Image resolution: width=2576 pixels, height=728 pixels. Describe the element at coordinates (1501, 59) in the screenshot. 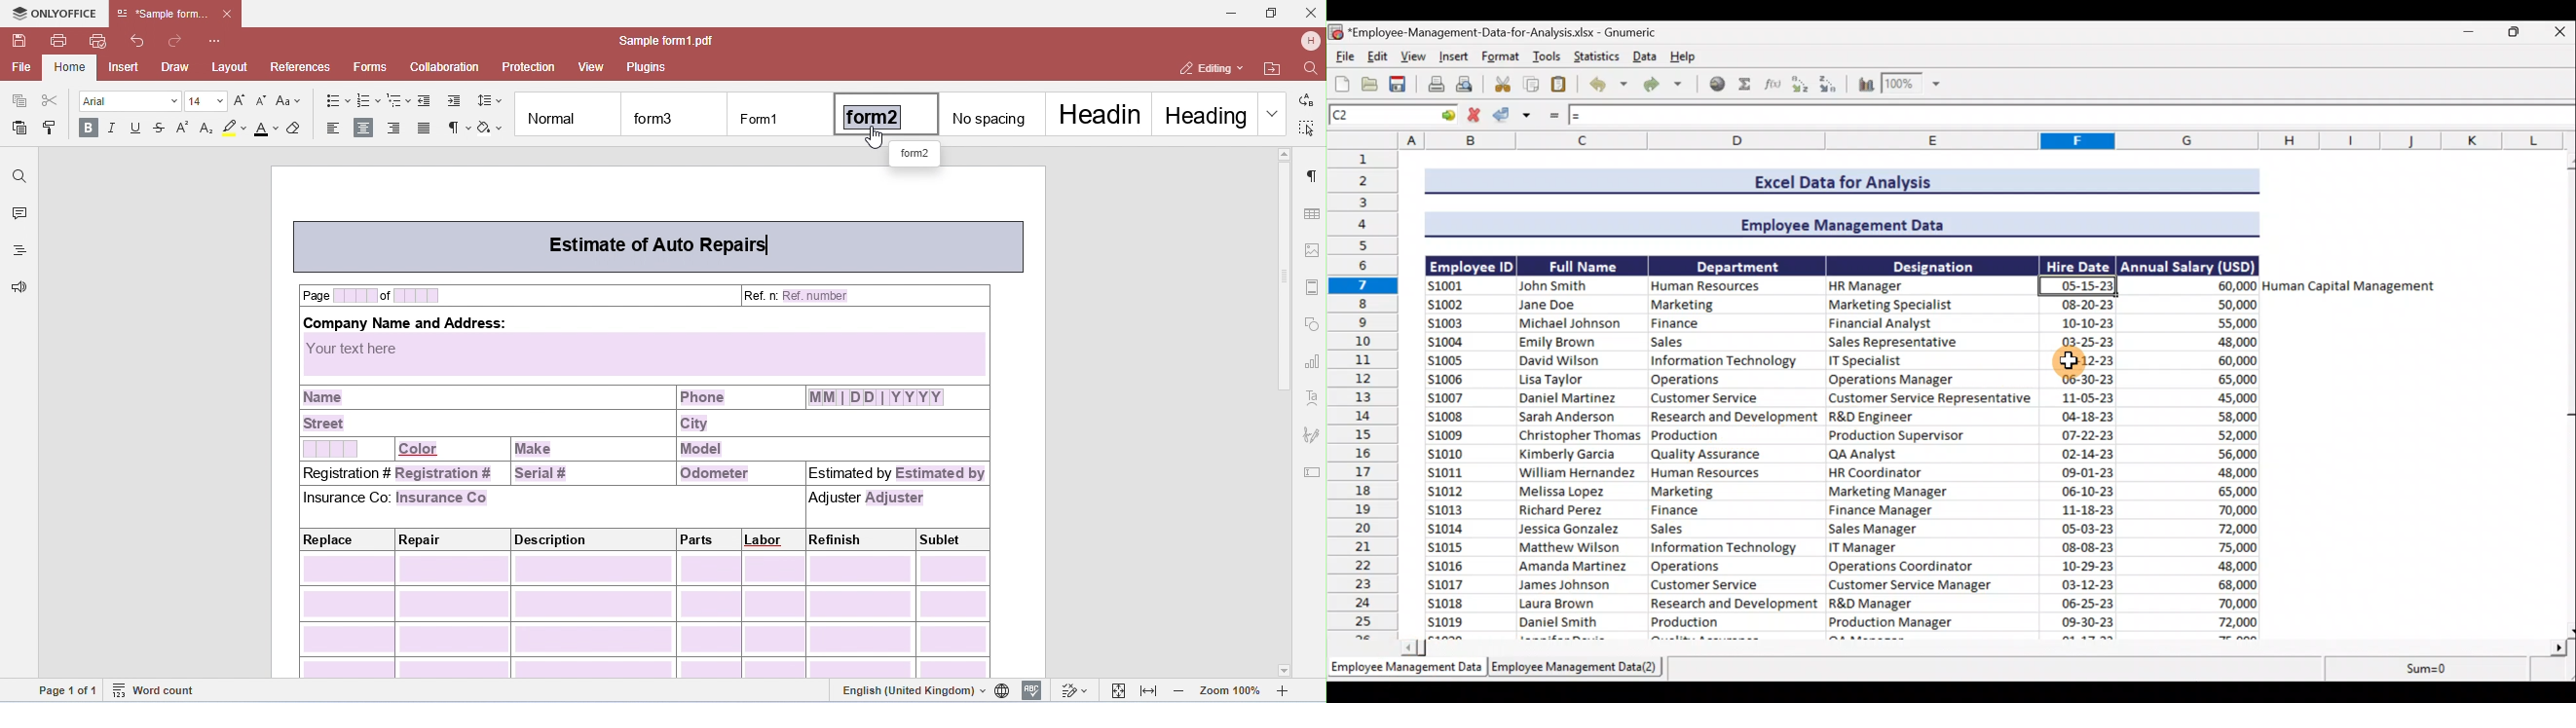

I see `Format` at that location.